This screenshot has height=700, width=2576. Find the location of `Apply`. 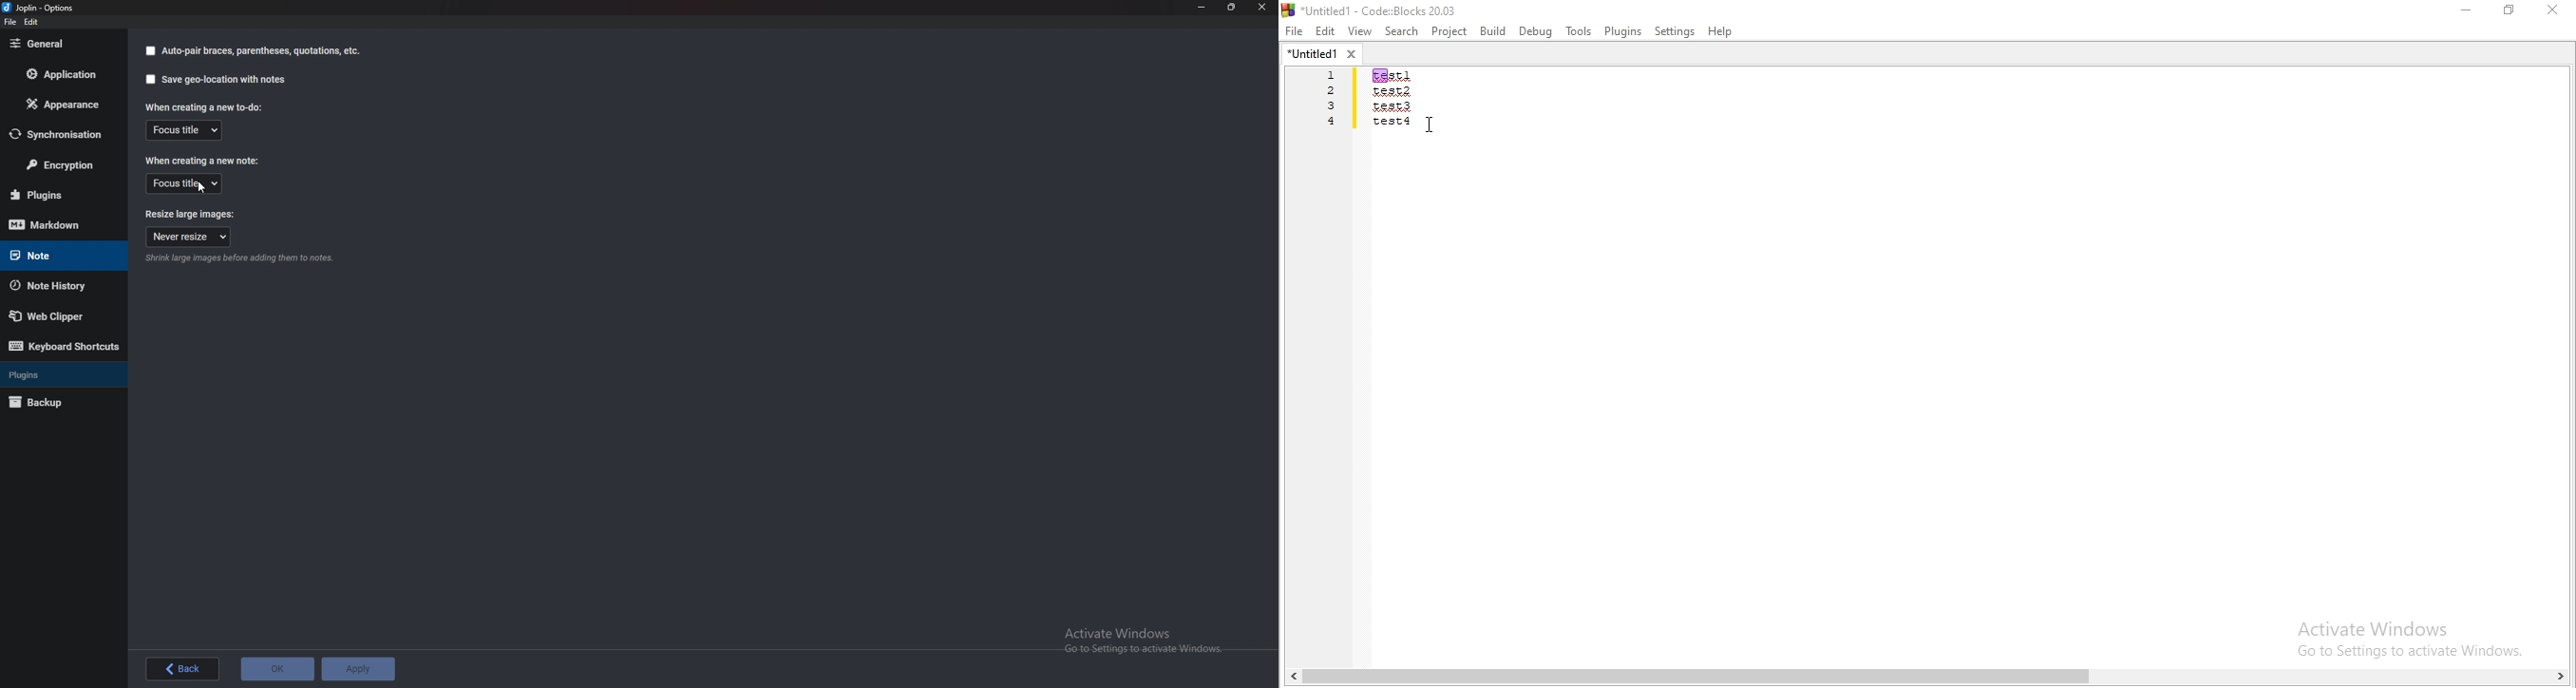

Apply is located at coordinates (361, 669).